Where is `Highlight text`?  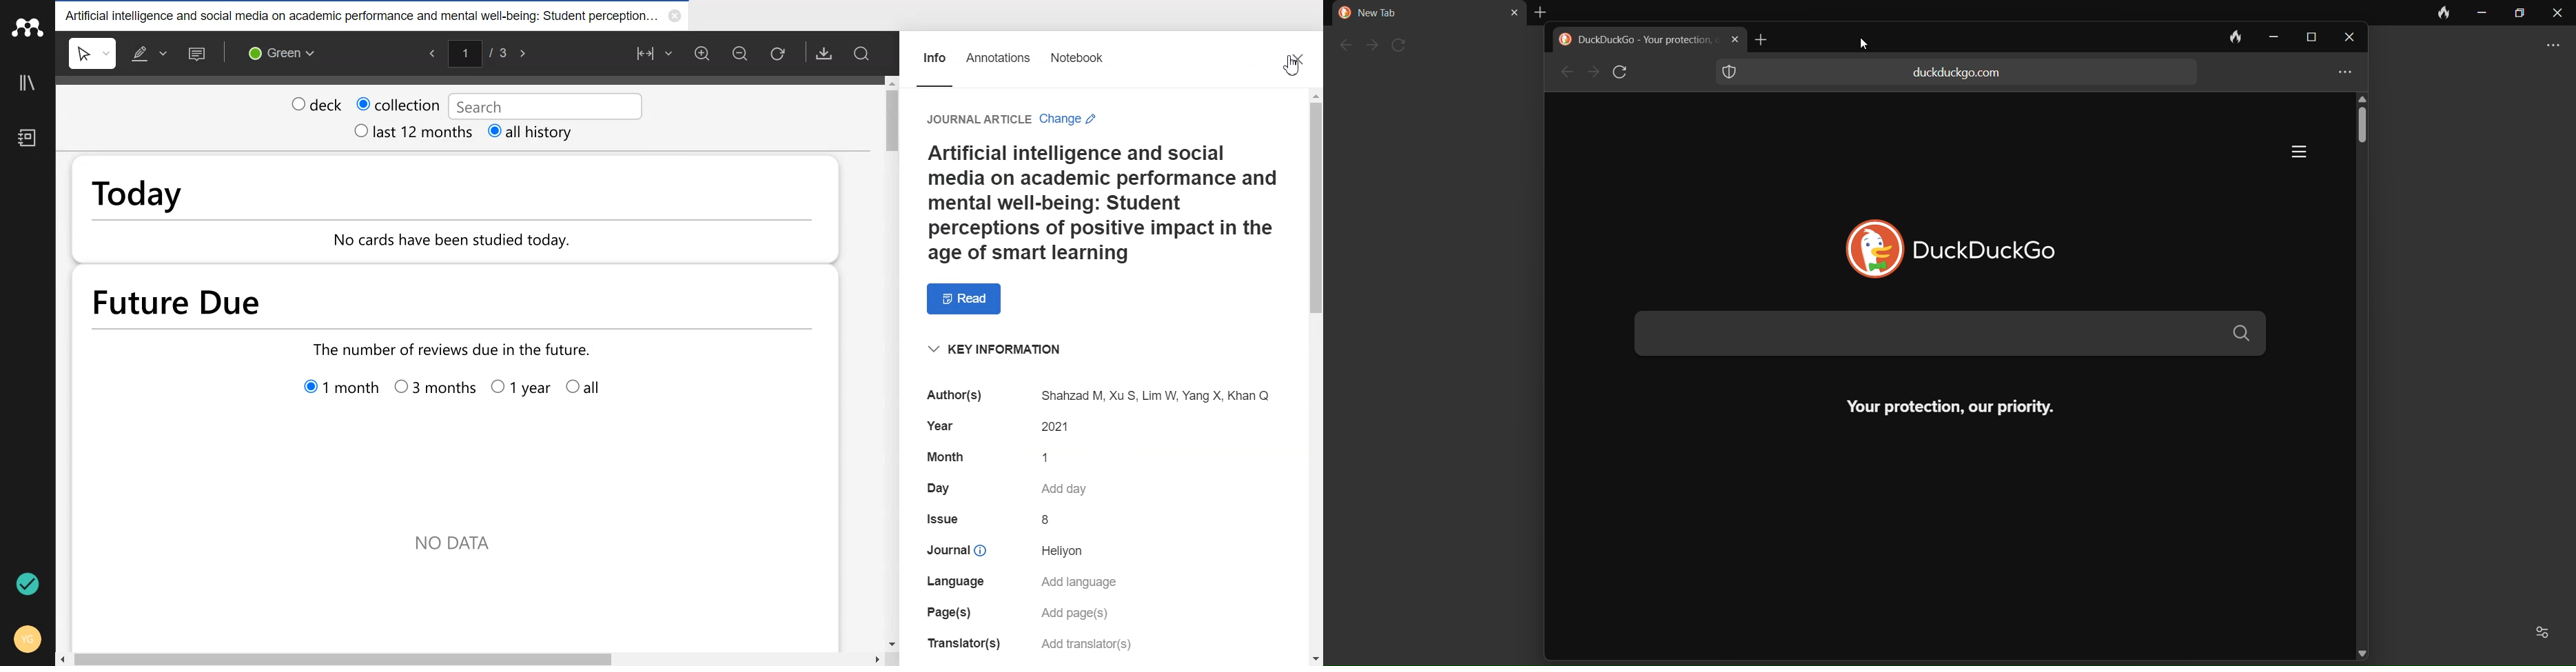 Highlight text is located at coordinates (150, 53).